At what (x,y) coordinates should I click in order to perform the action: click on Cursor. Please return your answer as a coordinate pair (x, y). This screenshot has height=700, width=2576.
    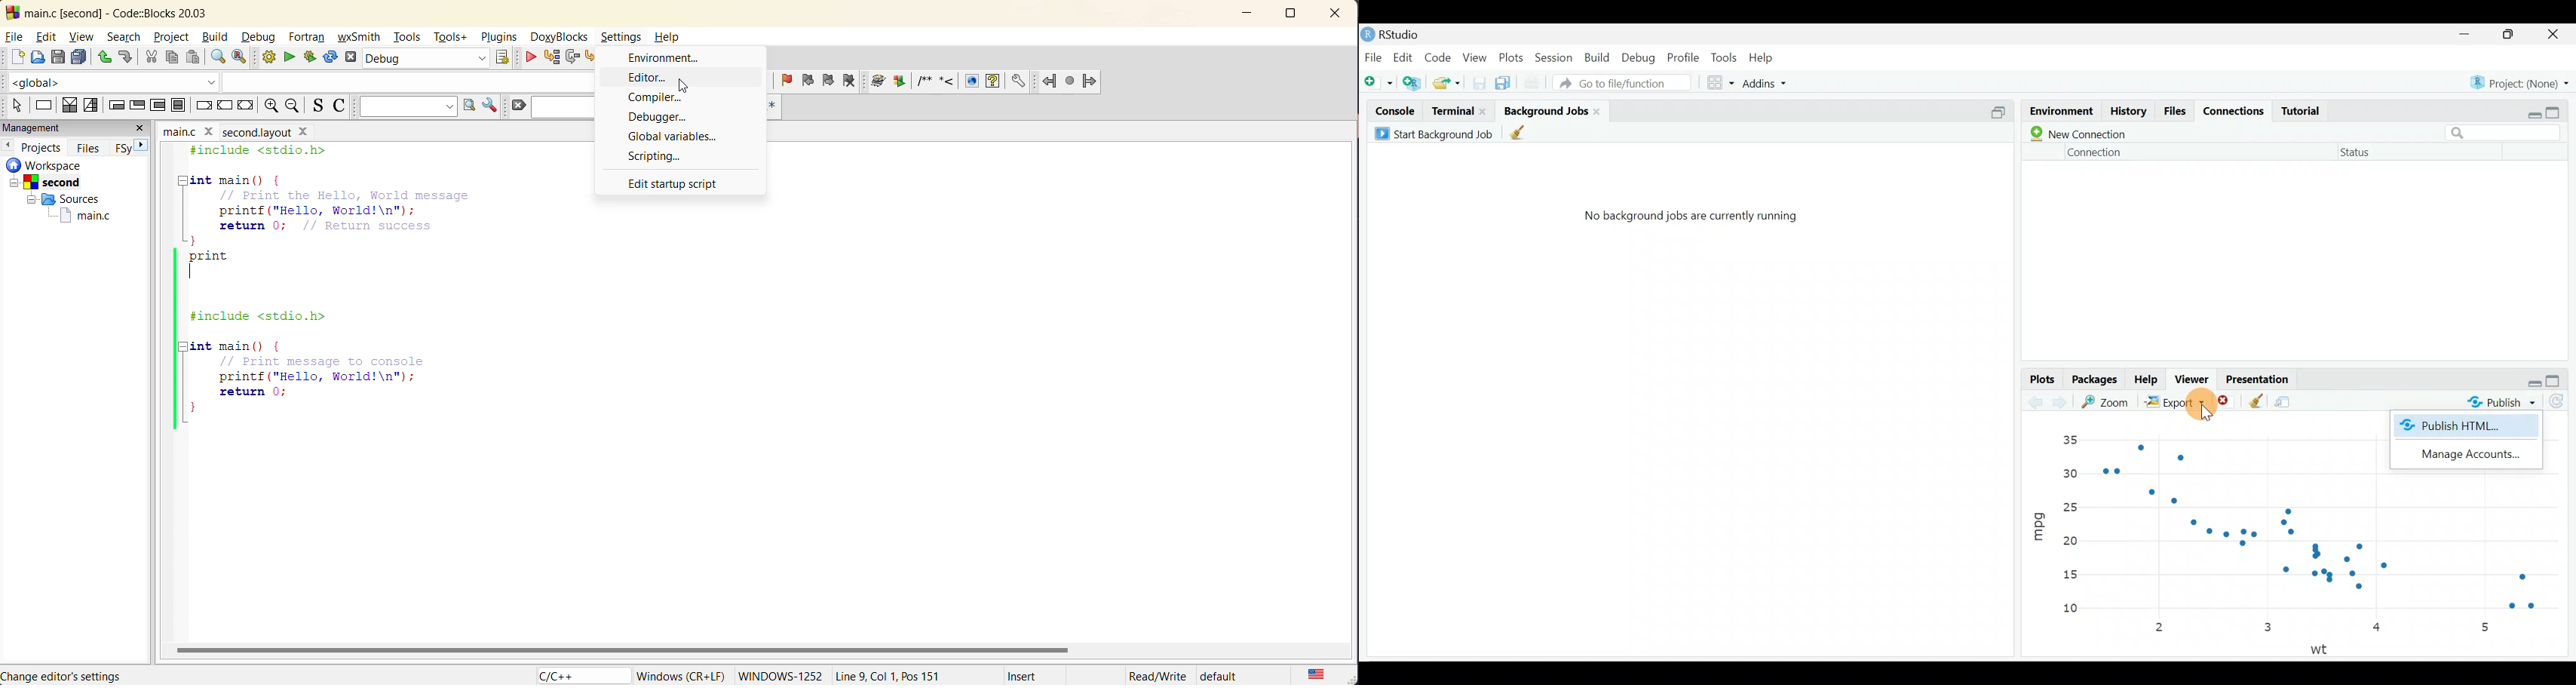
    Looking at the image, I should click on (684, 77).